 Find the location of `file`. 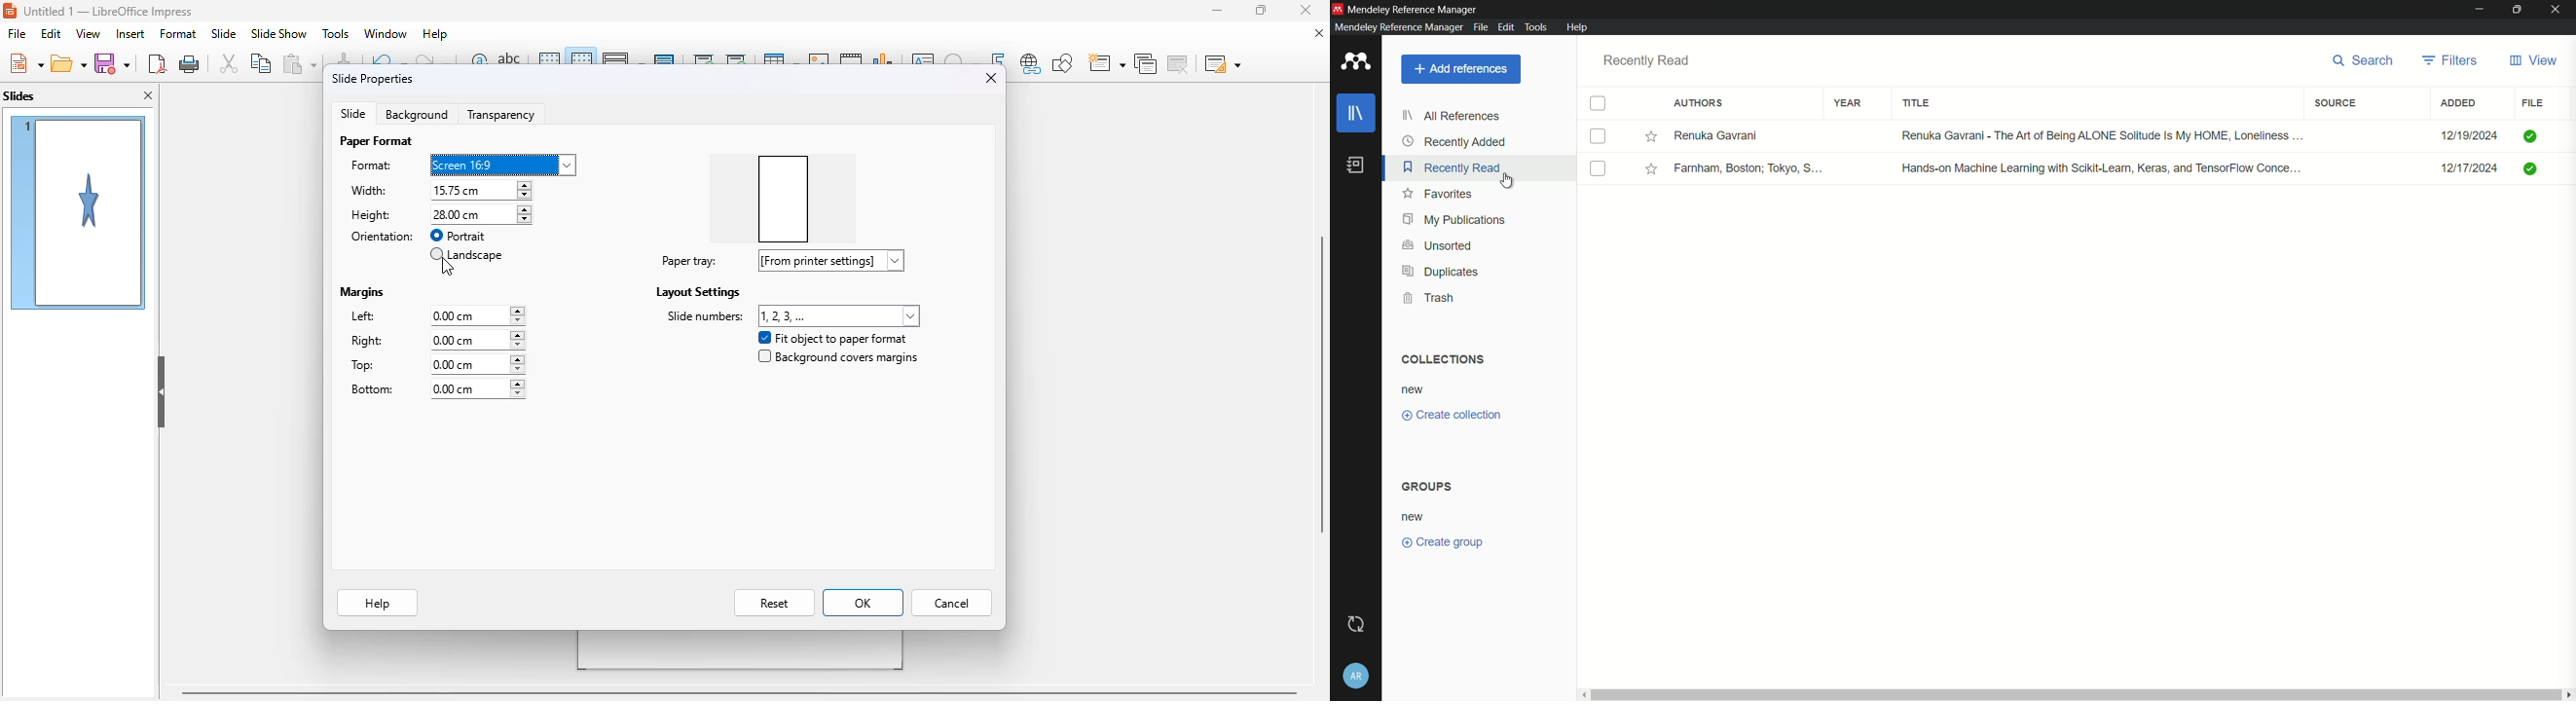

file is located at coordinates (18, 33).